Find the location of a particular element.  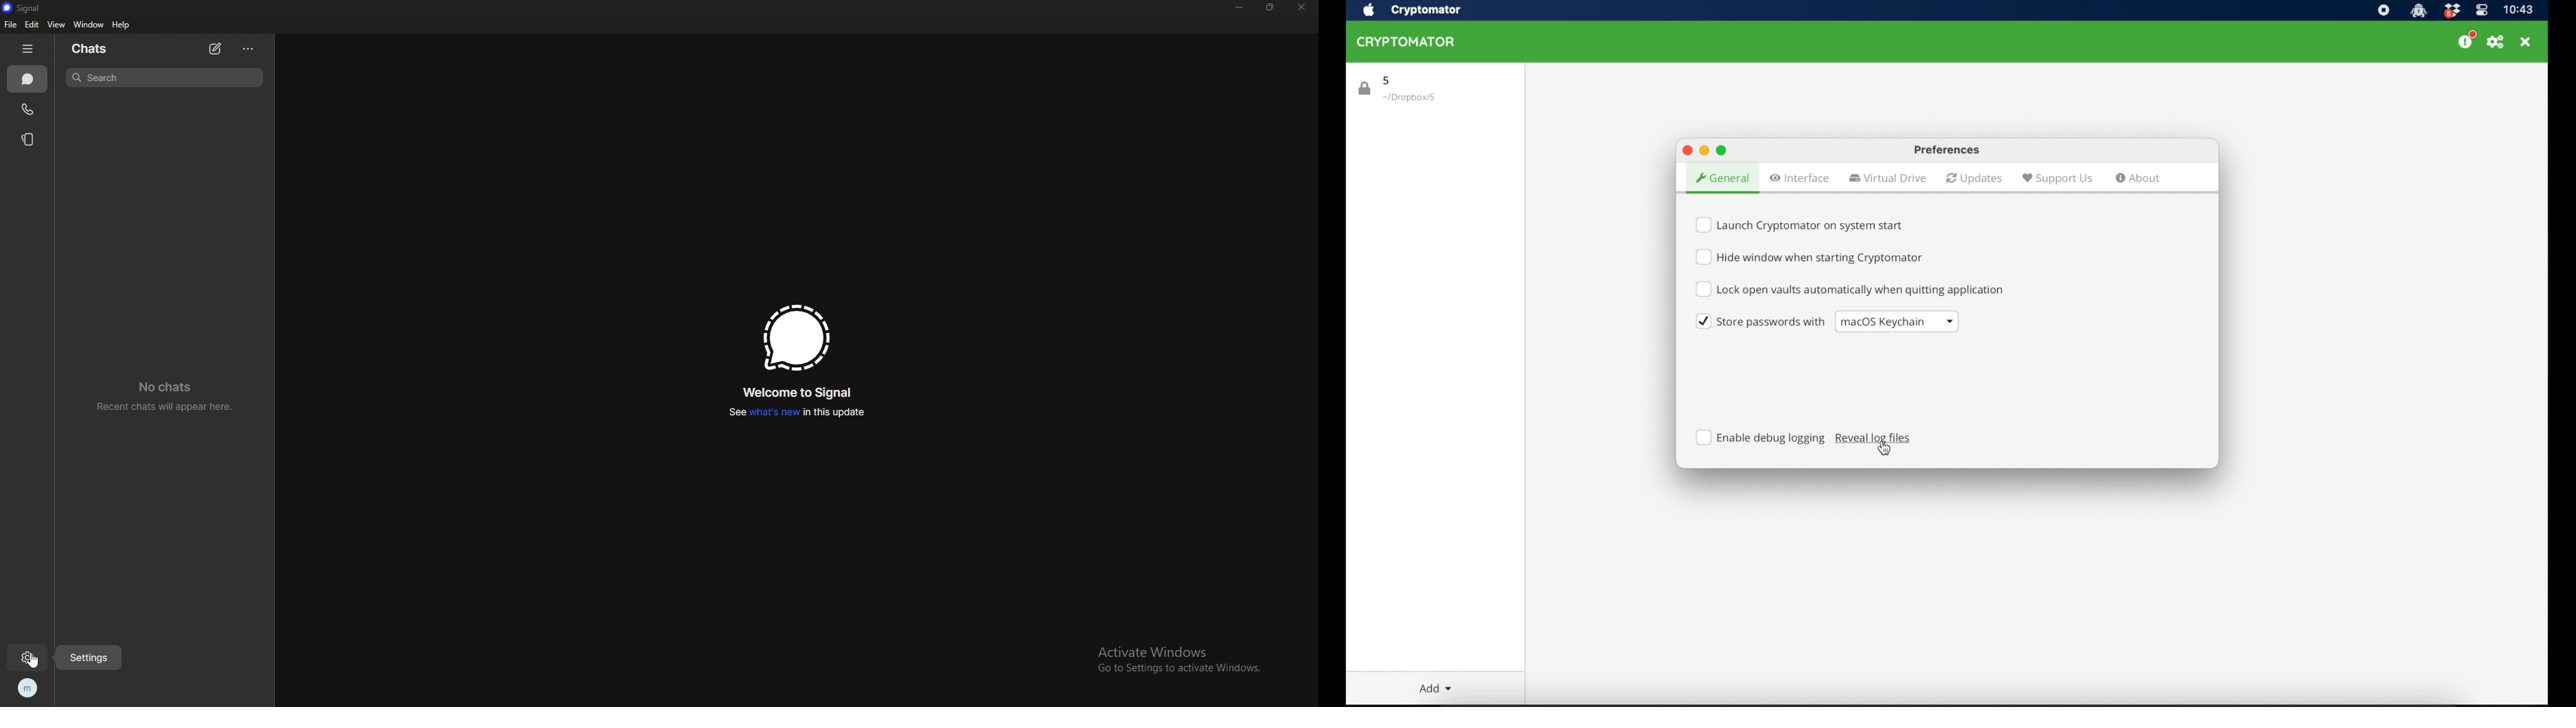

preferences is located at coordinates (2496, 44).